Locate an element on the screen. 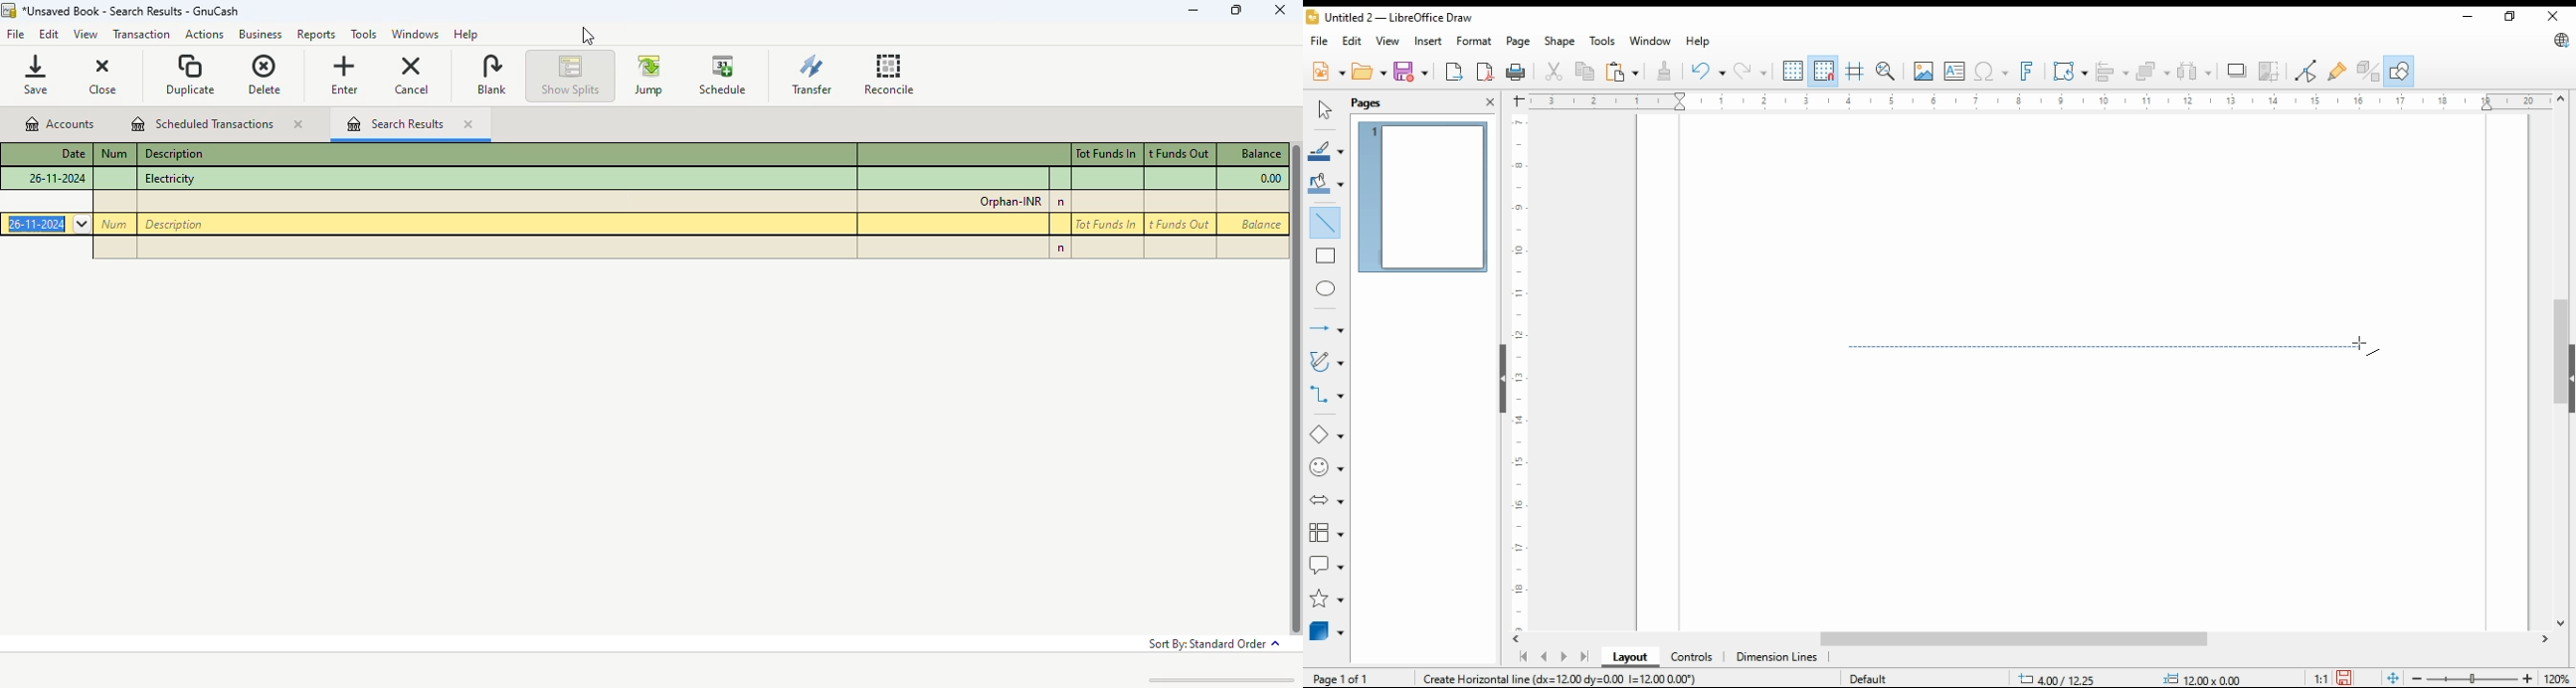 This screenshot has width=2576, height=700. vertical scroll bar is located at coordinates (1295, 387).